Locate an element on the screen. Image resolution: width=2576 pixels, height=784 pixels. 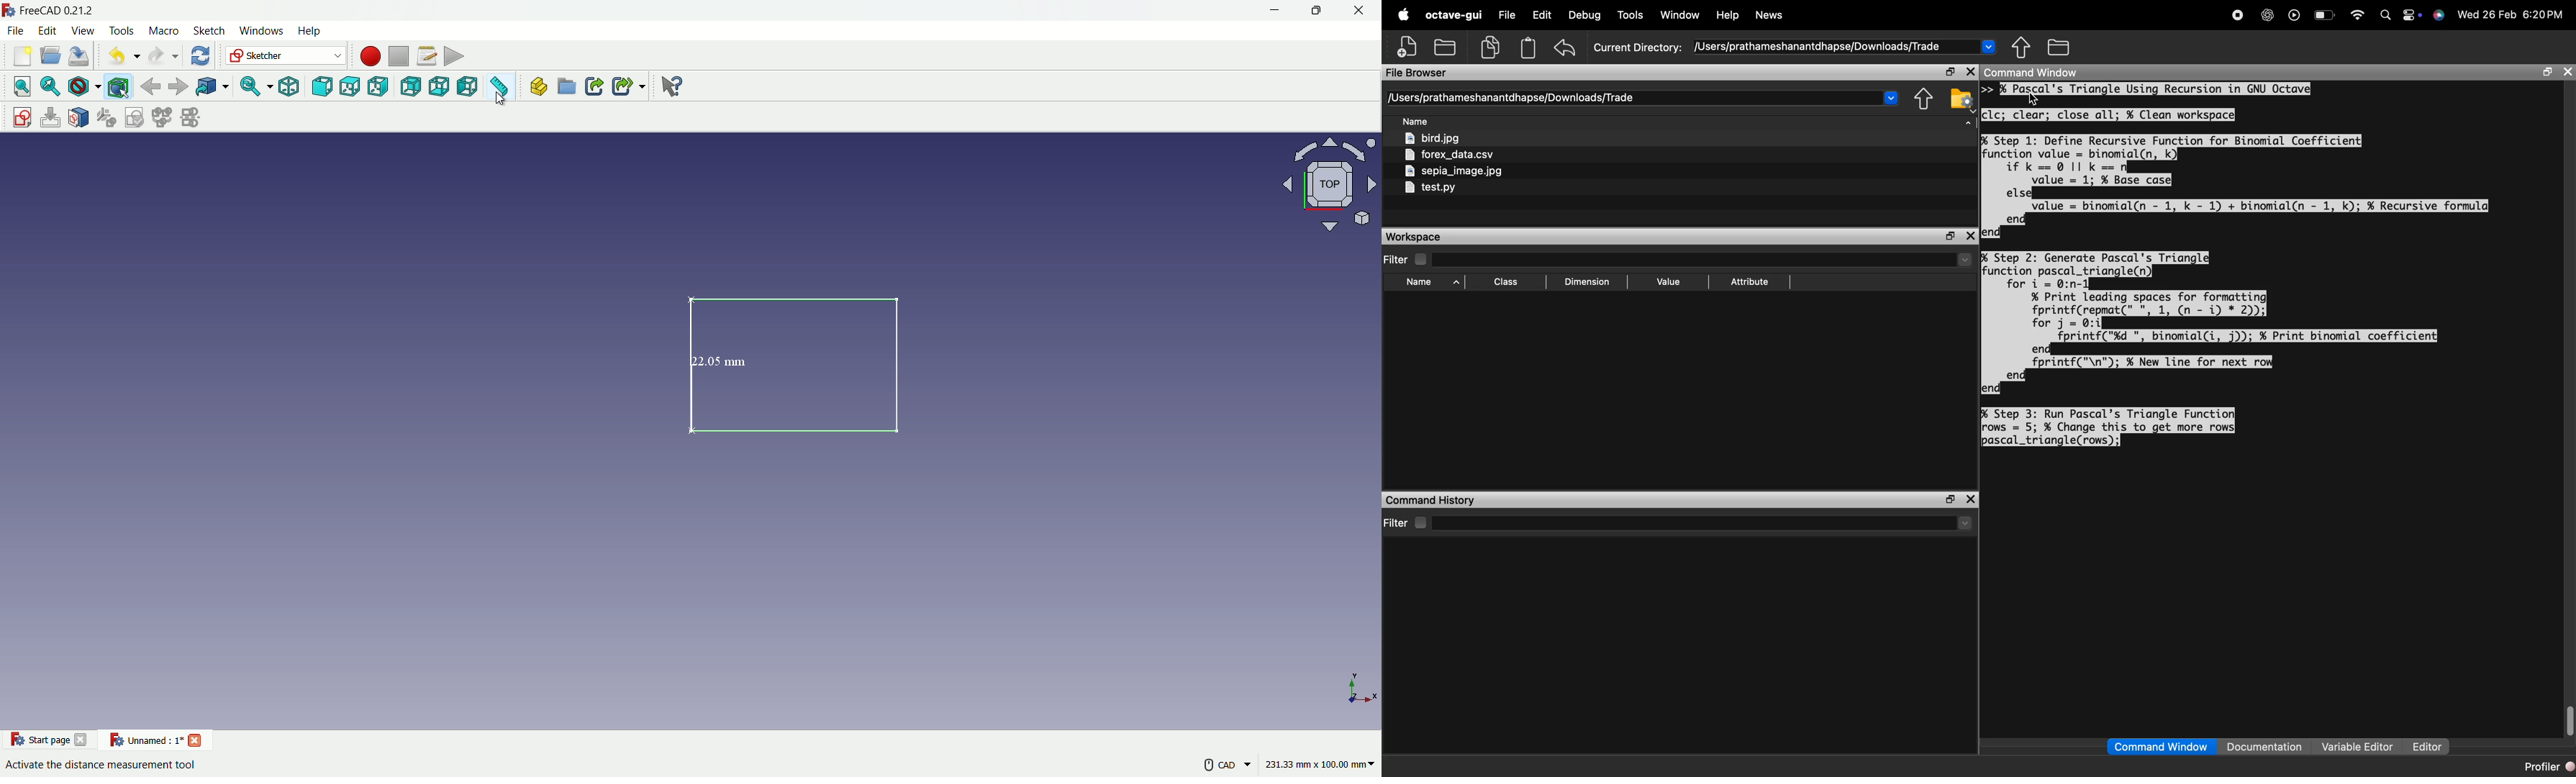
maximize is located at coordinates (1950, 72).